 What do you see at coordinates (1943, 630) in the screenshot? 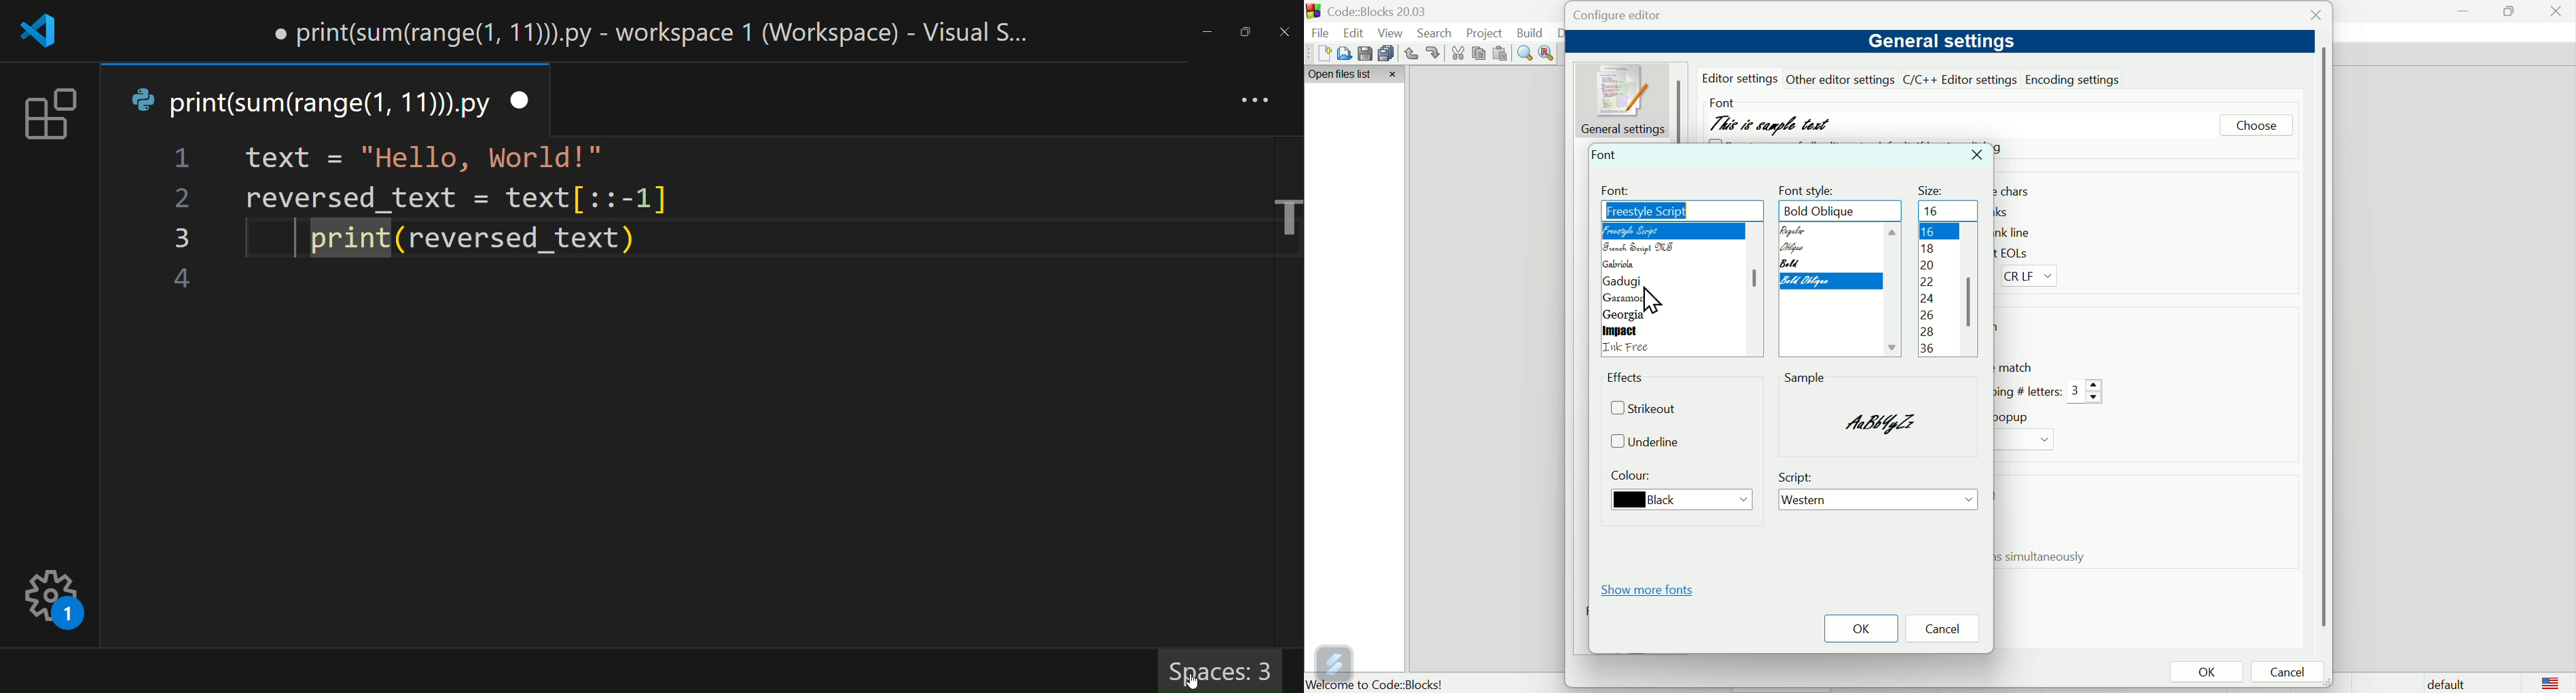
I see `Cancel` at bounding box center [1943, 630].